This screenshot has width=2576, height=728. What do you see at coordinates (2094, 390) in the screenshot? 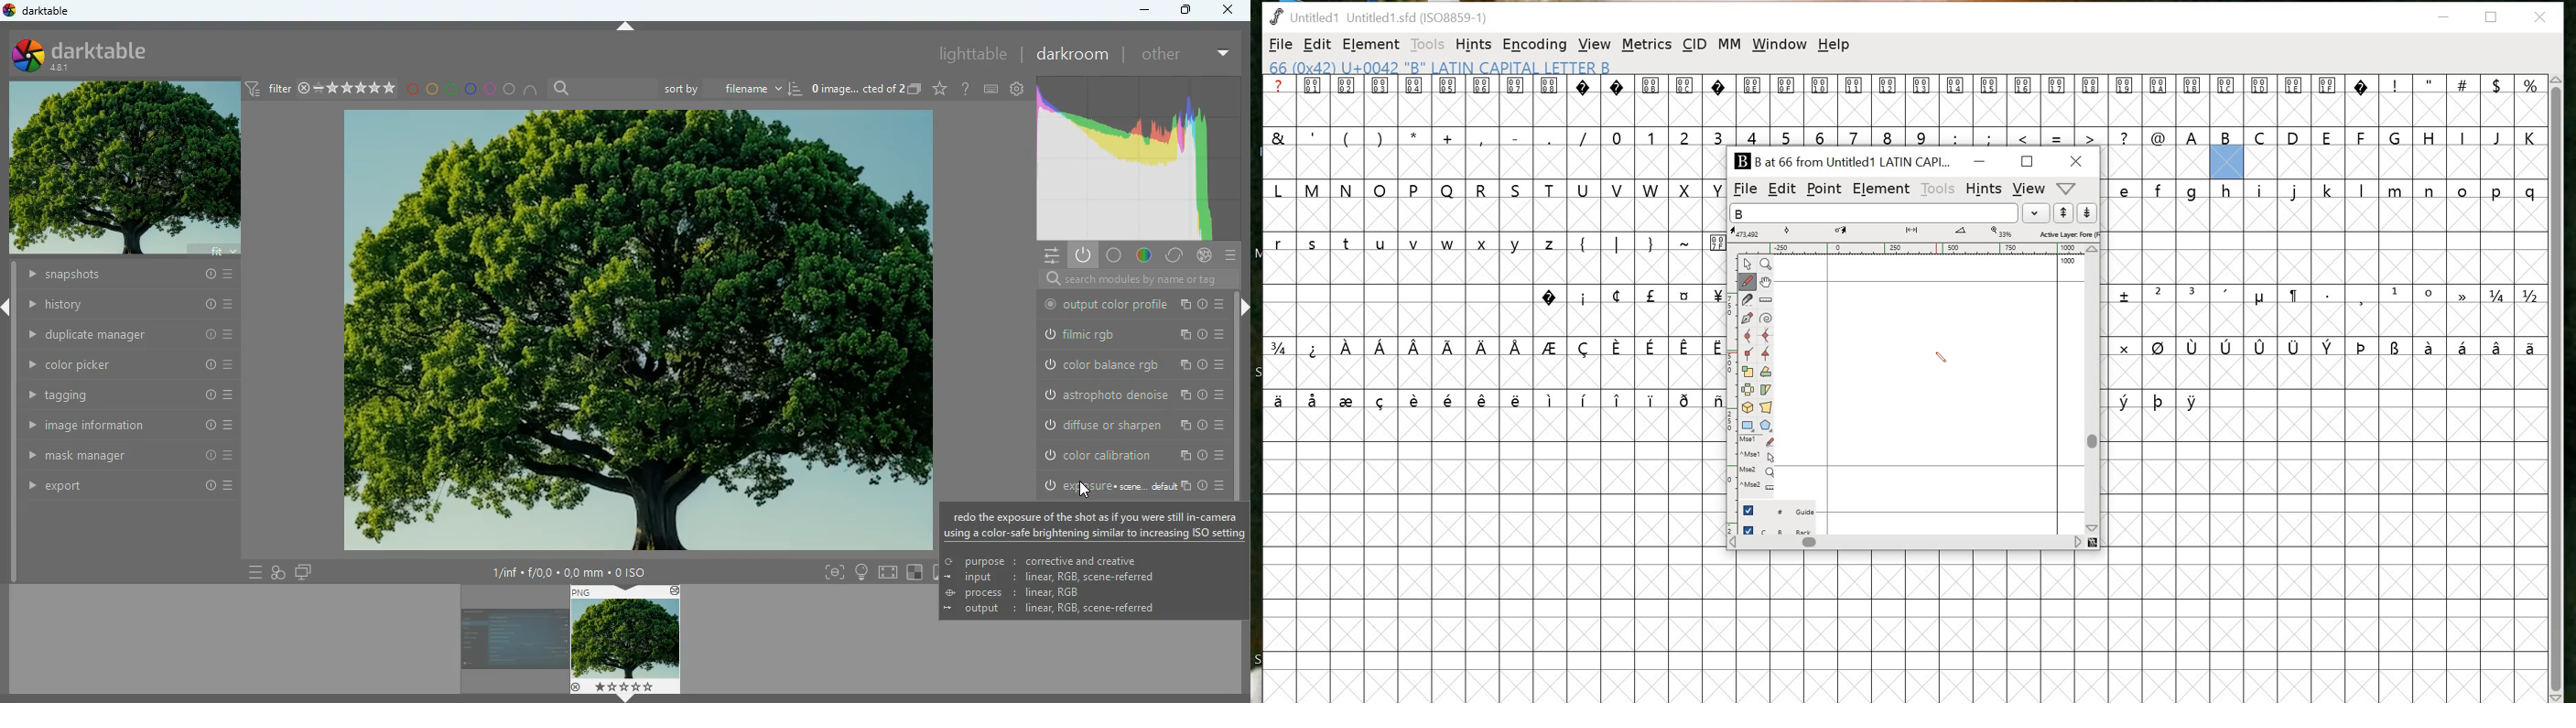
I see `scrollbar` at bounding box center [2094, 390].